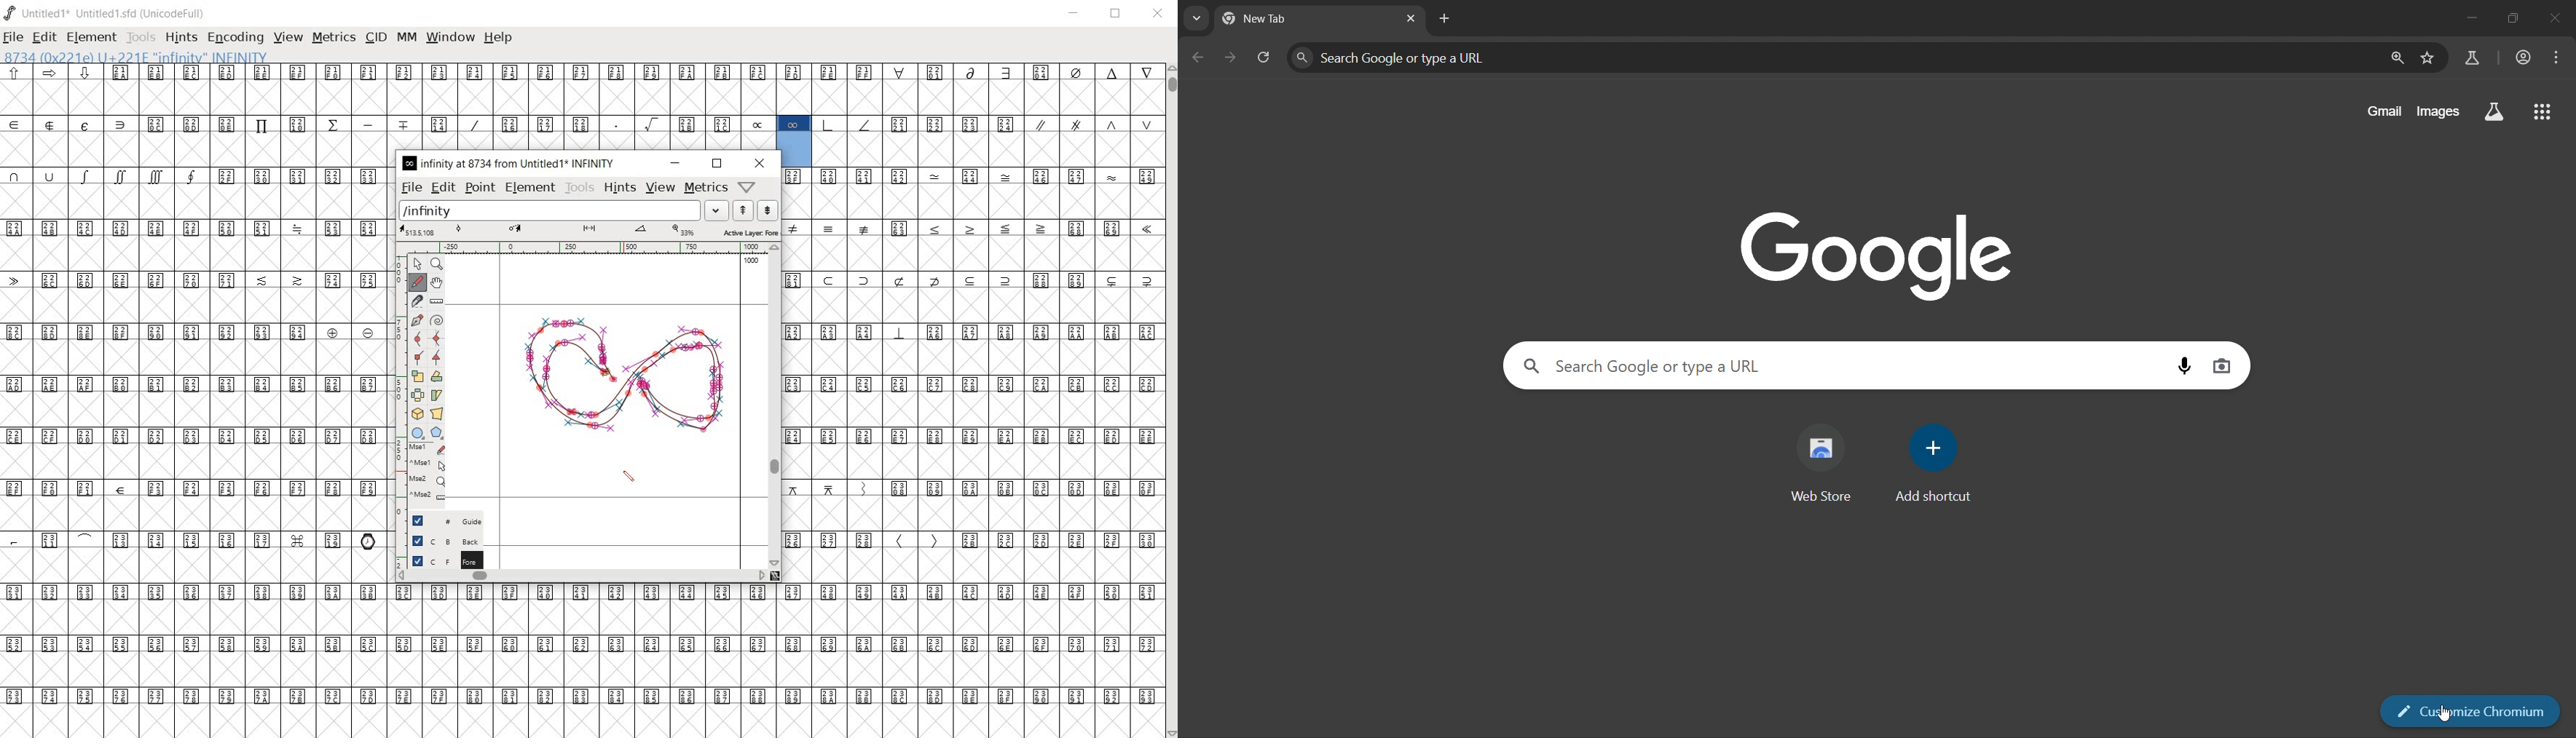 Image resolution: width=2576 pixels, height=756 pixels. I want to click on empty glyph slots, so click(974, 305).